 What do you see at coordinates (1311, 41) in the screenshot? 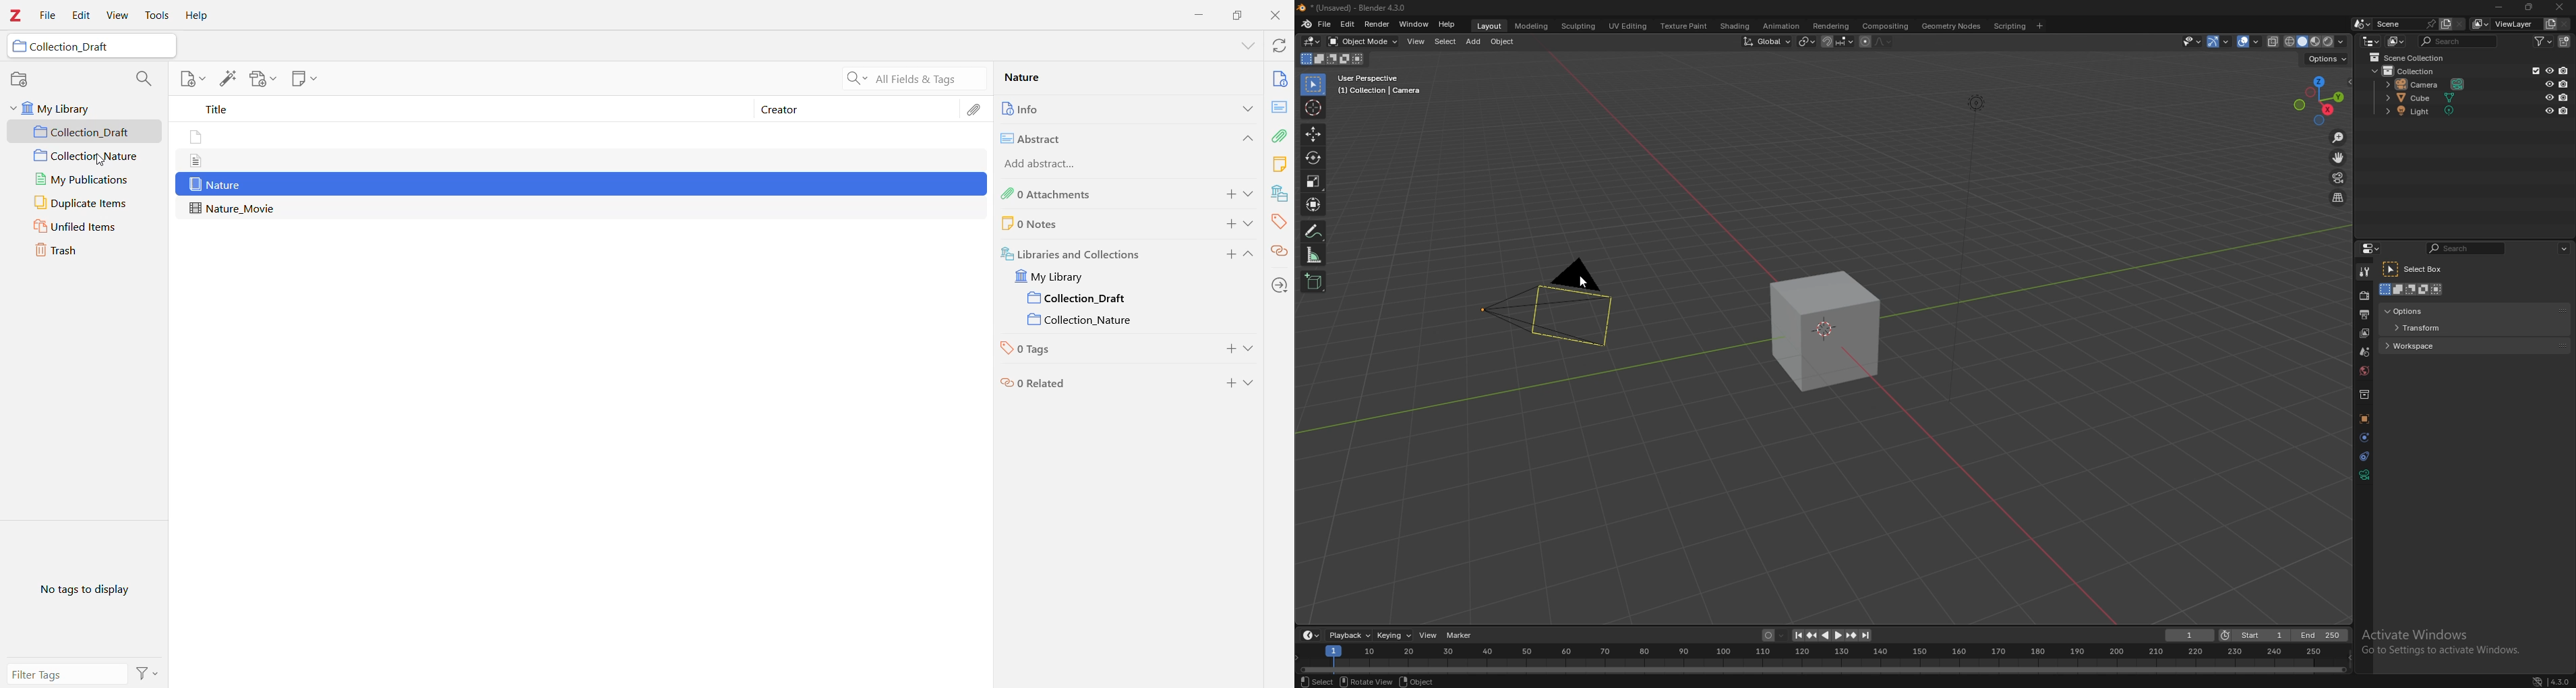
I see `editor type` at bounding box center [1311, 41].